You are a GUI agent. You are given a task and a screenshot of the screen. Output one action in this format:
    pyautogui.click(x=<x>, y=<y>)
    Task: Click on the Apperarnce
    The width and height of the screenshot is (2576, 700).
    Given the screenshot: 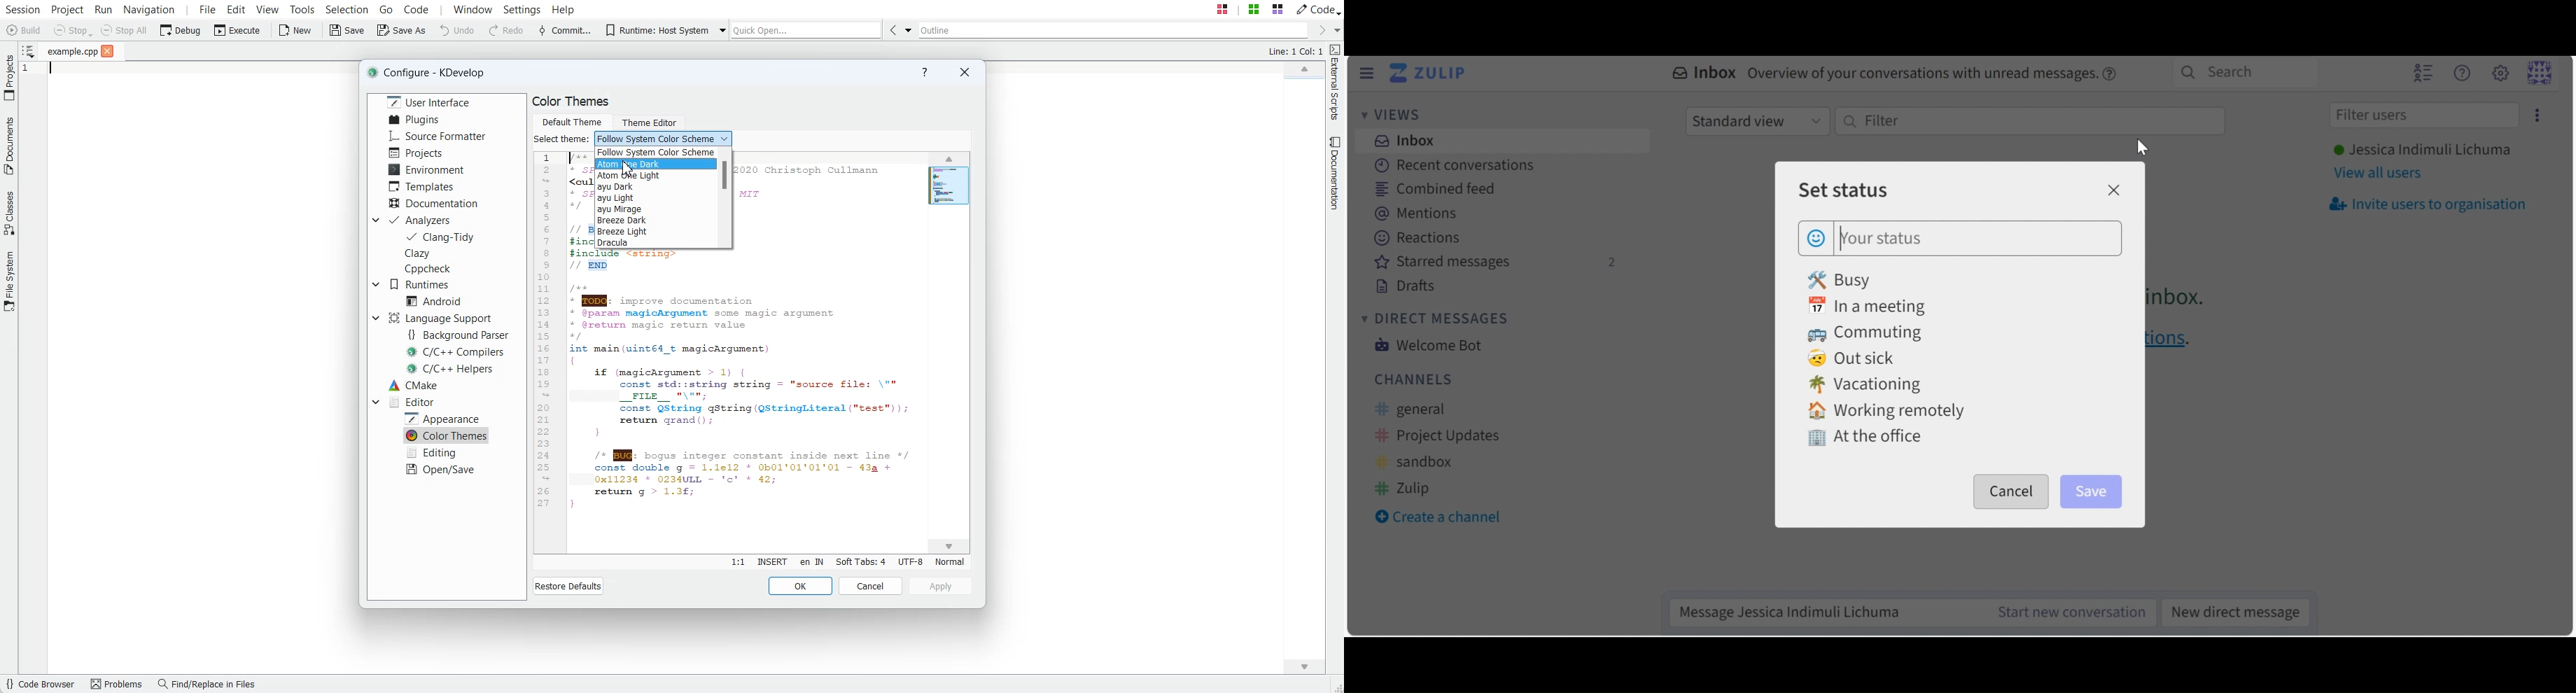 What is the action you would take?
    pyautogui.click(x=445, y=418)
    